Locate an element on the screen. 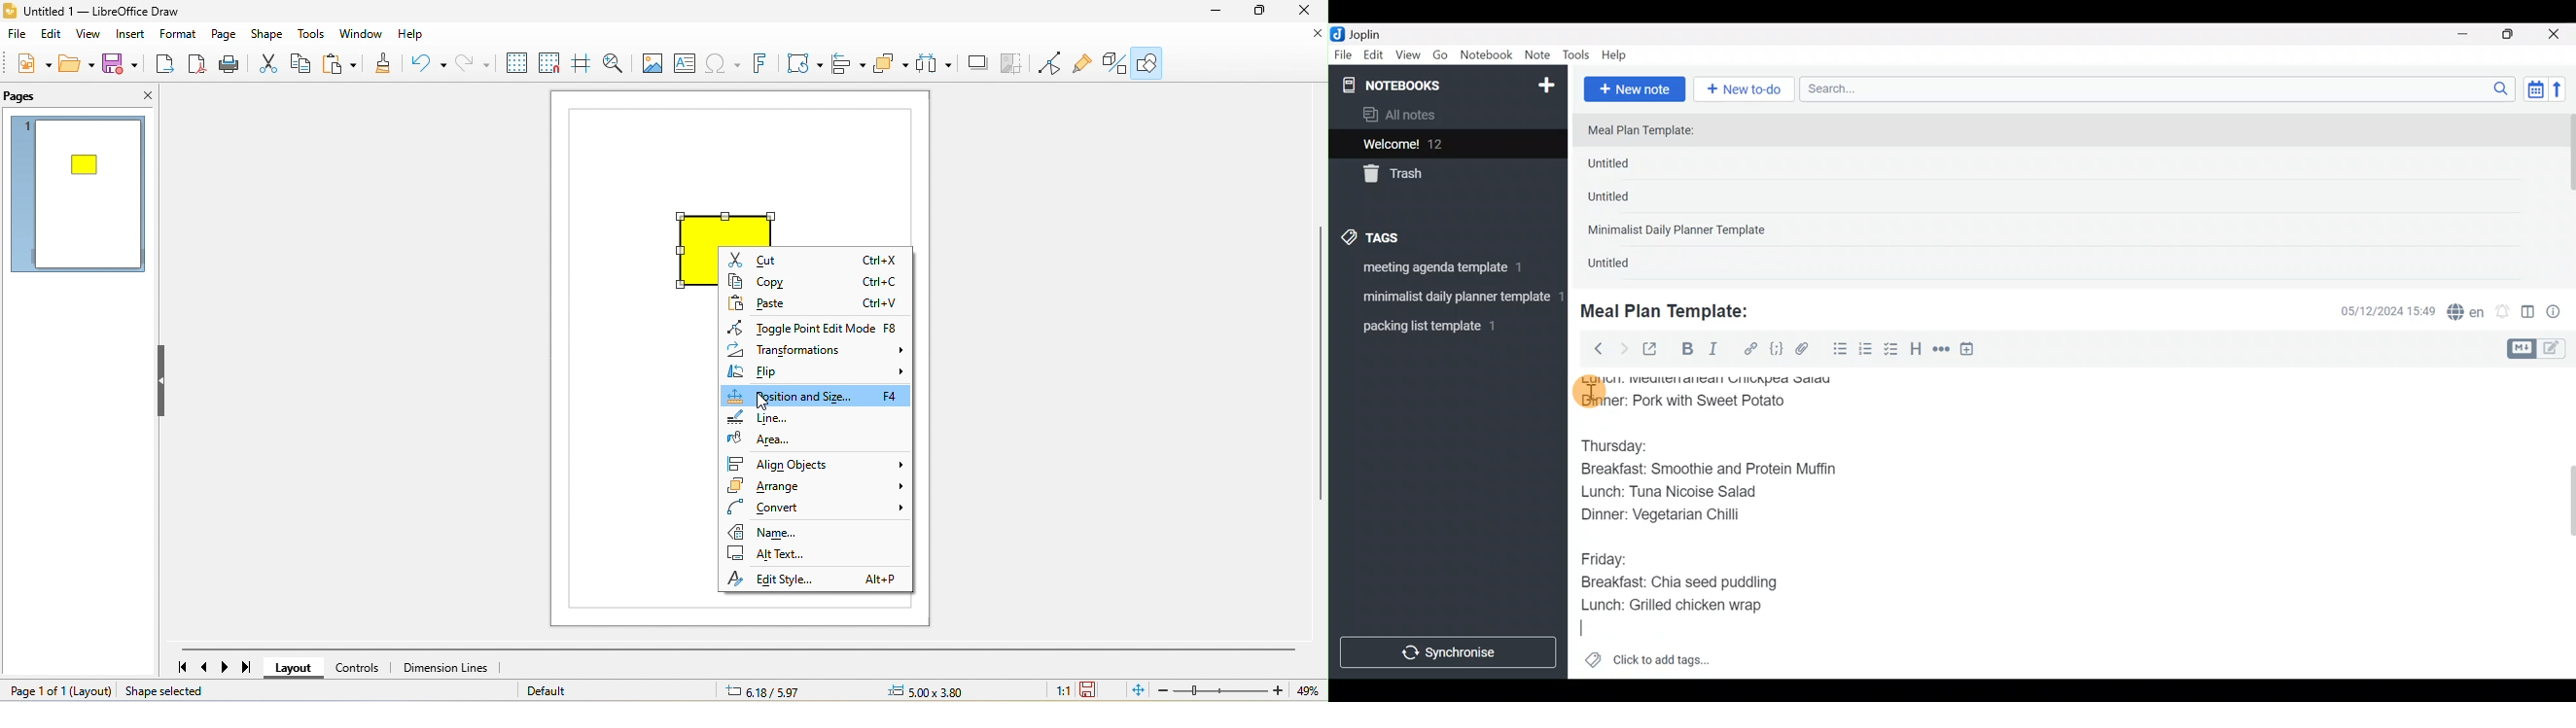 The height and width of the screenshot is (728, 2576). Maximize is located at coordinates (2516, 34).